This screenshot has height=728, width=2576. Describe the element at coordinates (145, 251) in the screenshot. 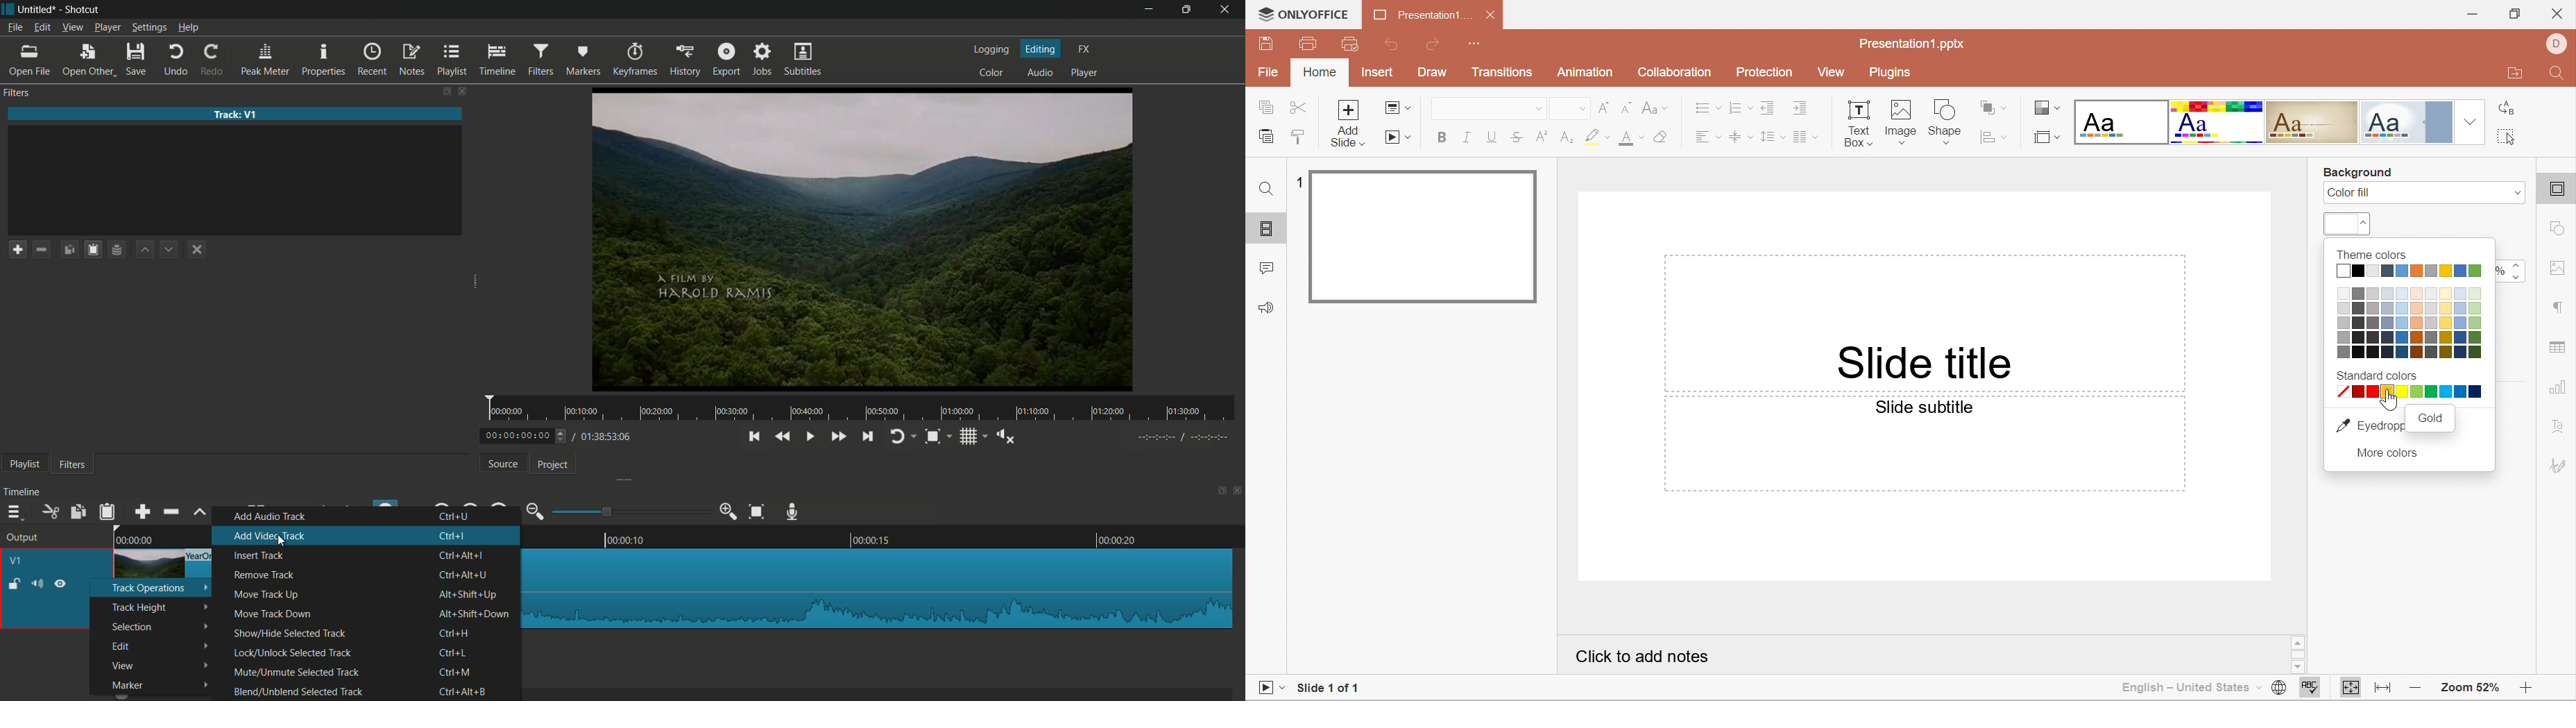

I see `move filter up` at that location.